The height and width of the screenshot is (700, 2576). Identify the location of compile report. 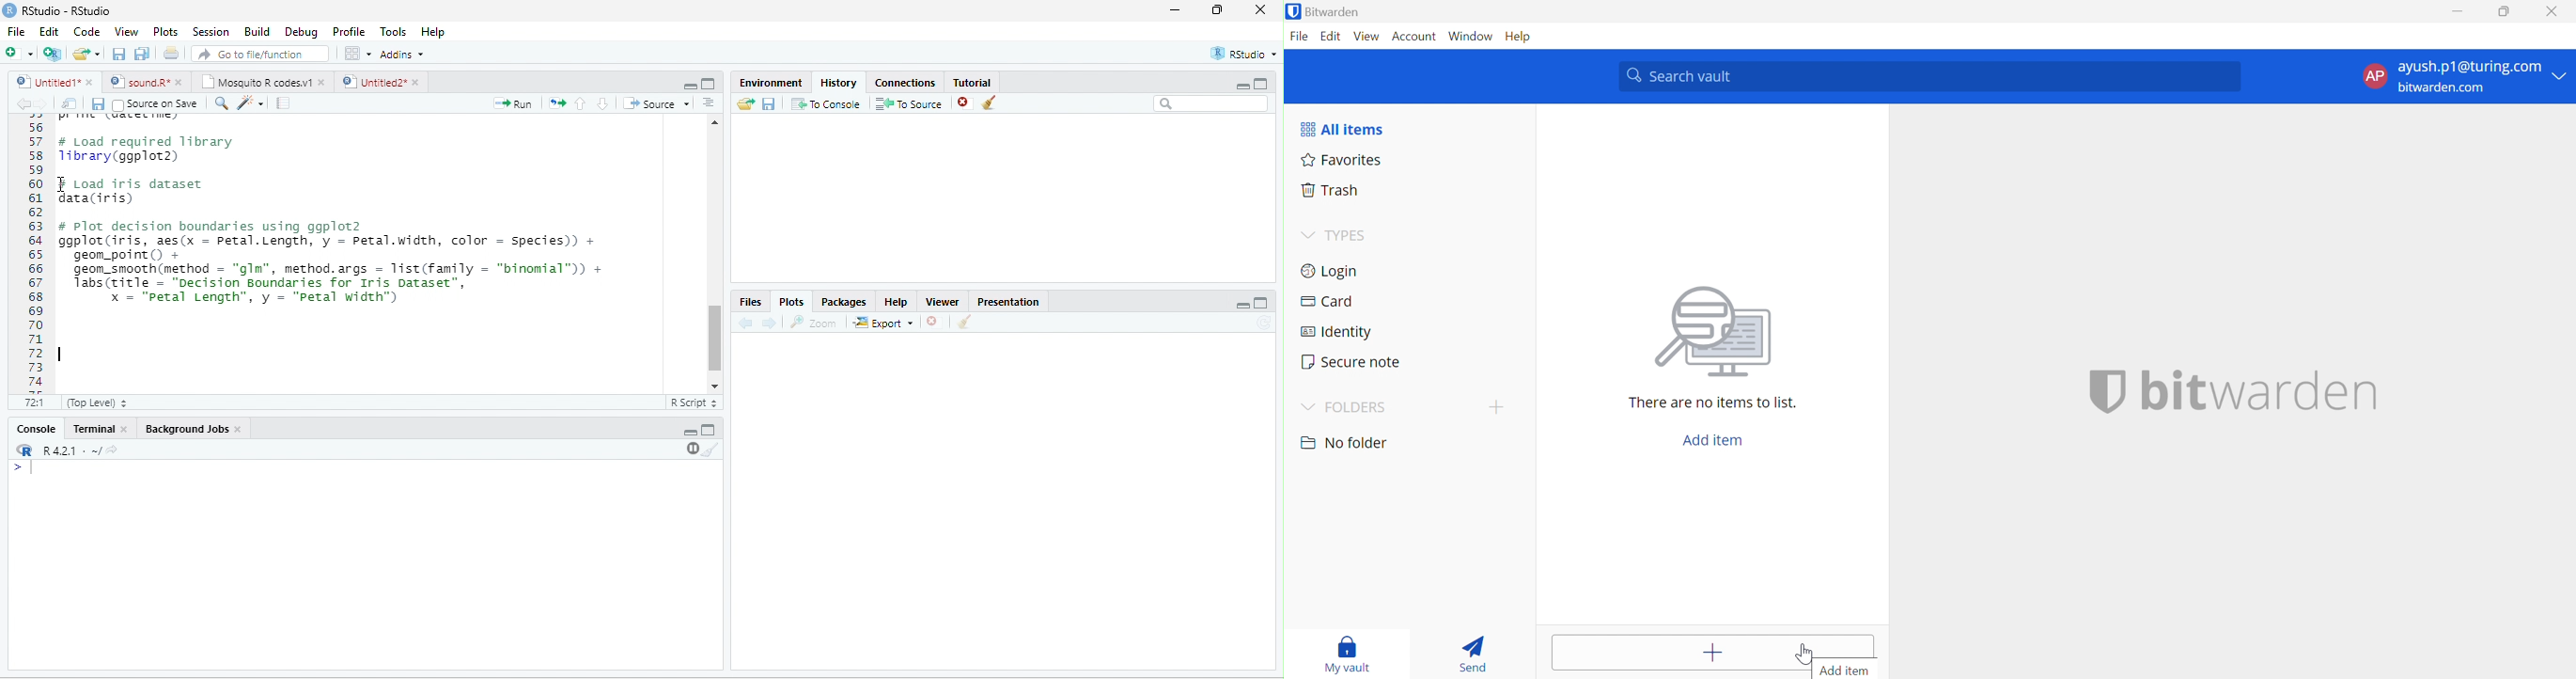
(283, 103).